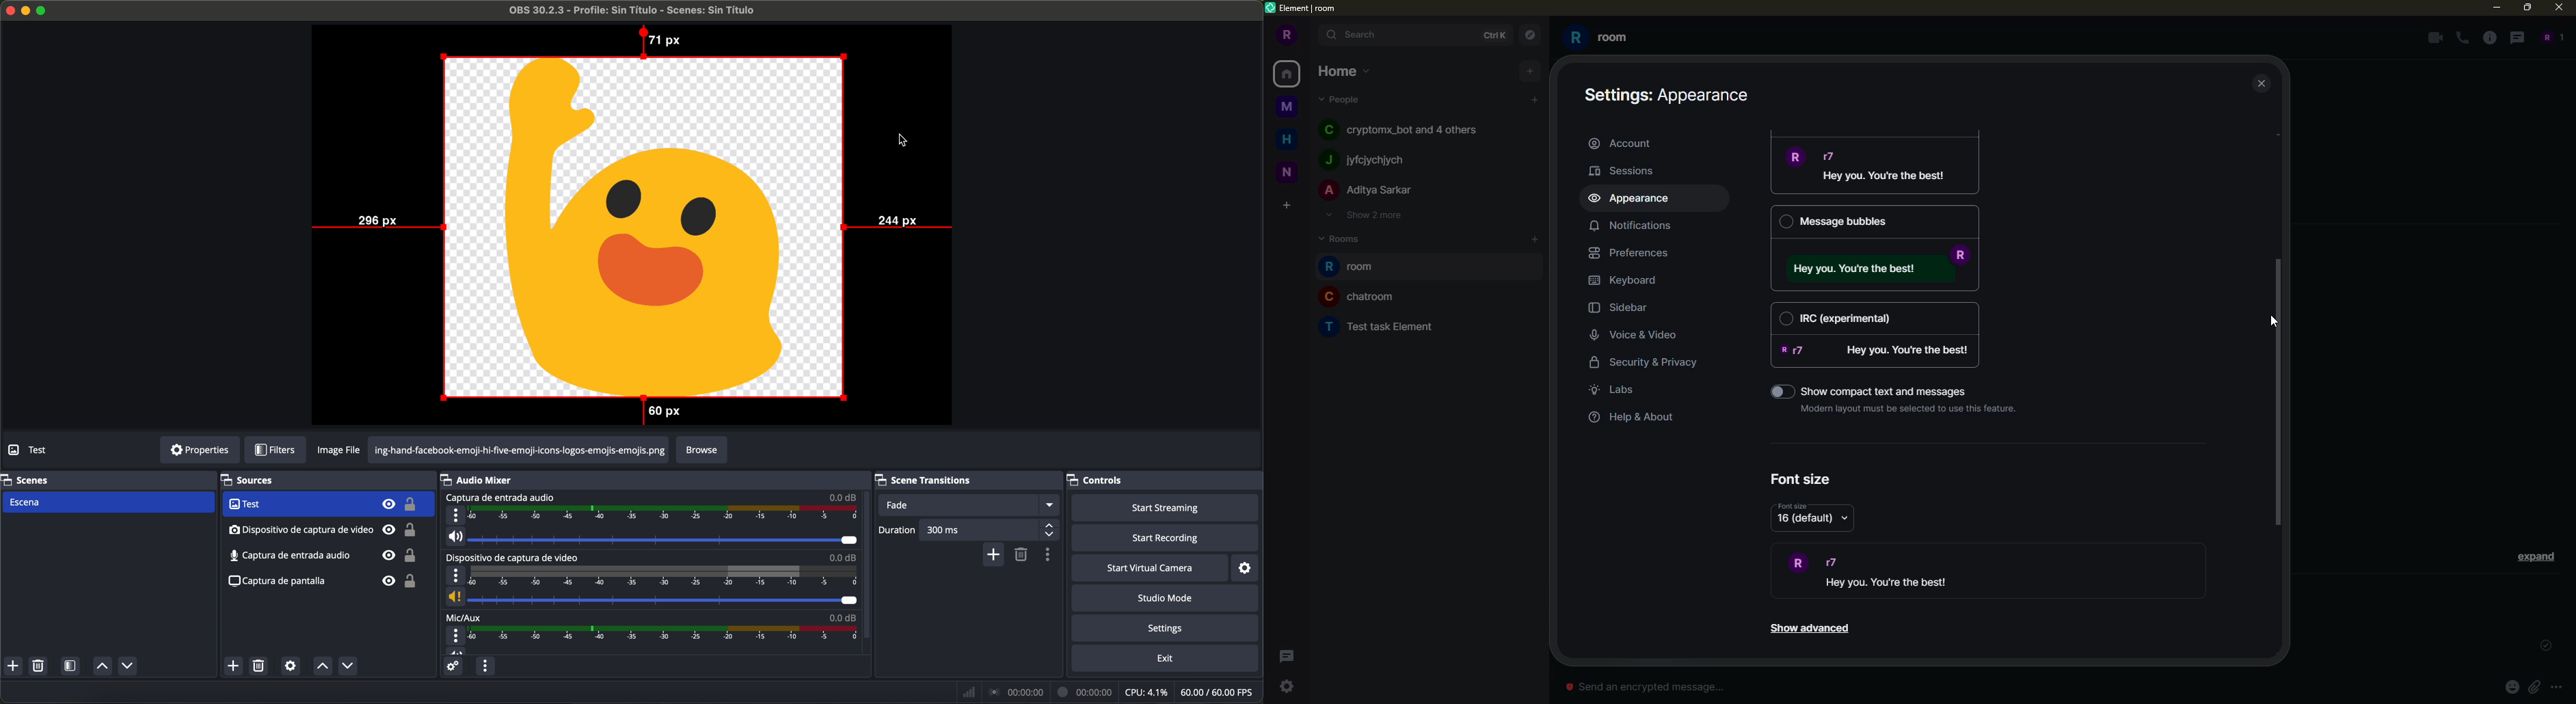  Describe the element at coordinates (1162, 507) in the screenshot. I see `start streaming` at that location.